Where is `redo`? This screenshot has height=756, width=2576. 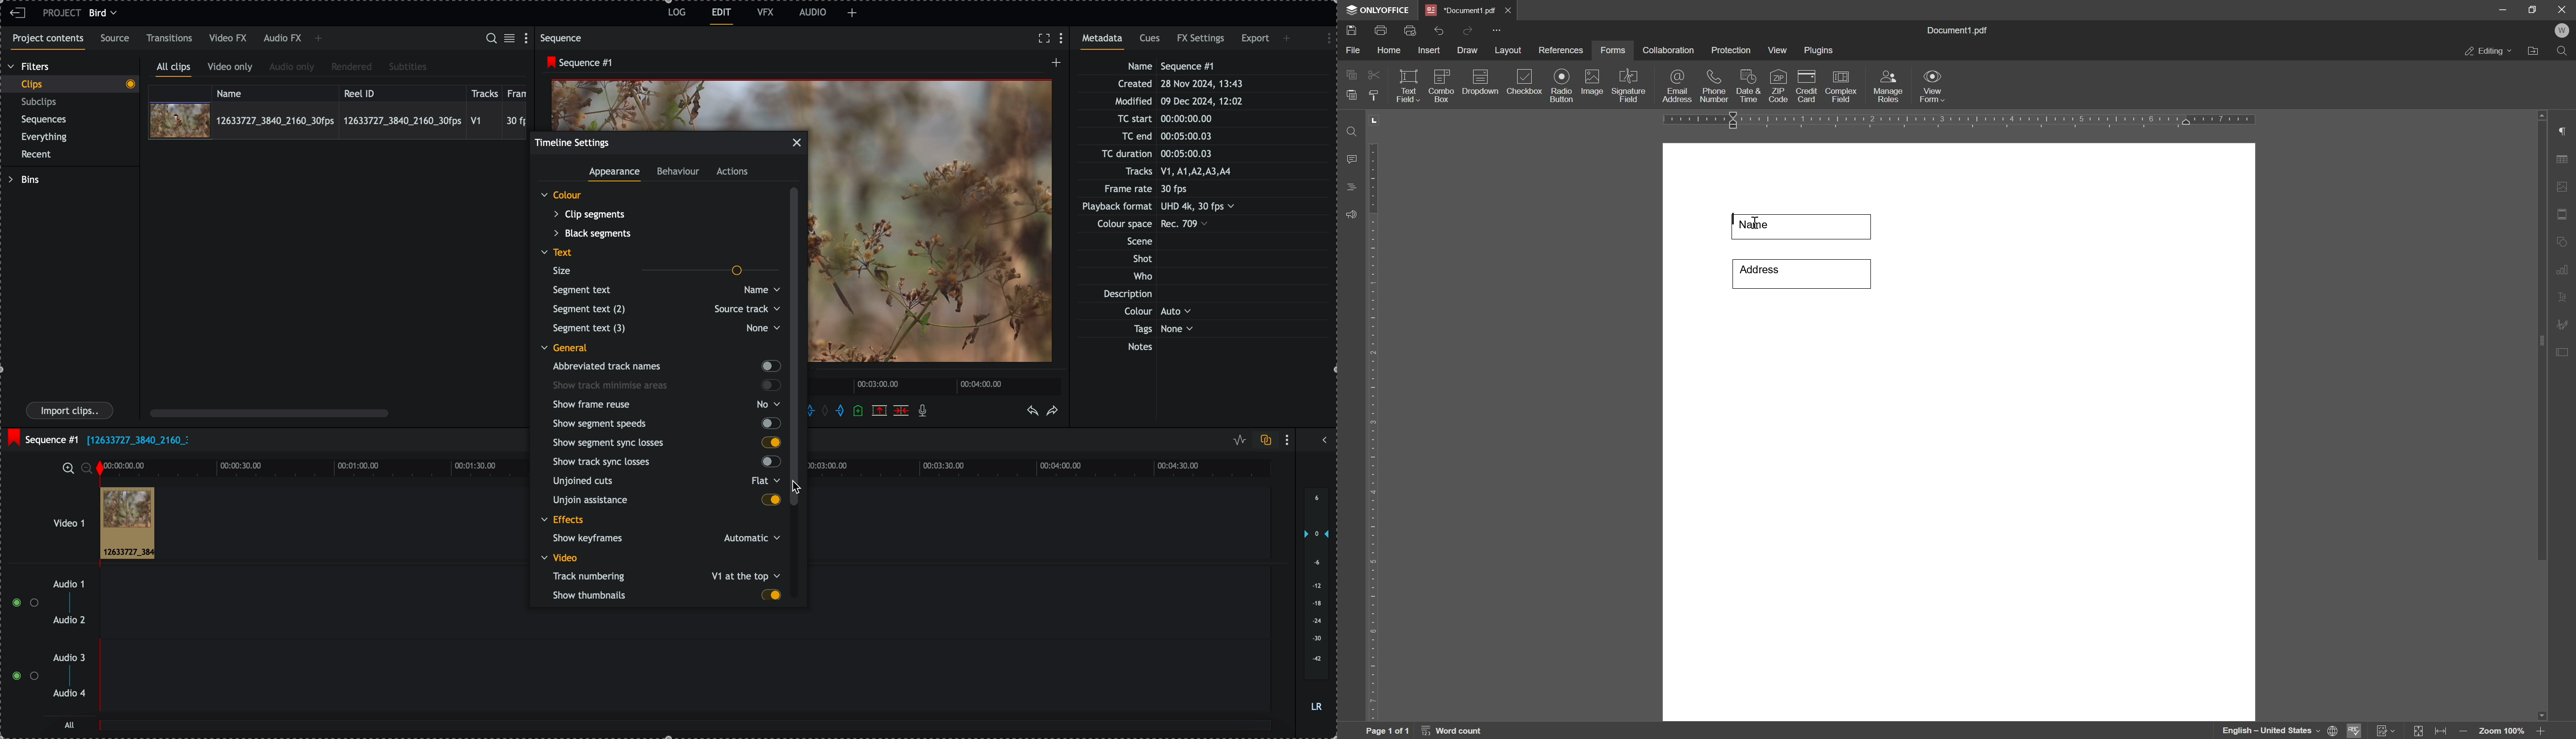 redo is located at coordinates (1053, 412).